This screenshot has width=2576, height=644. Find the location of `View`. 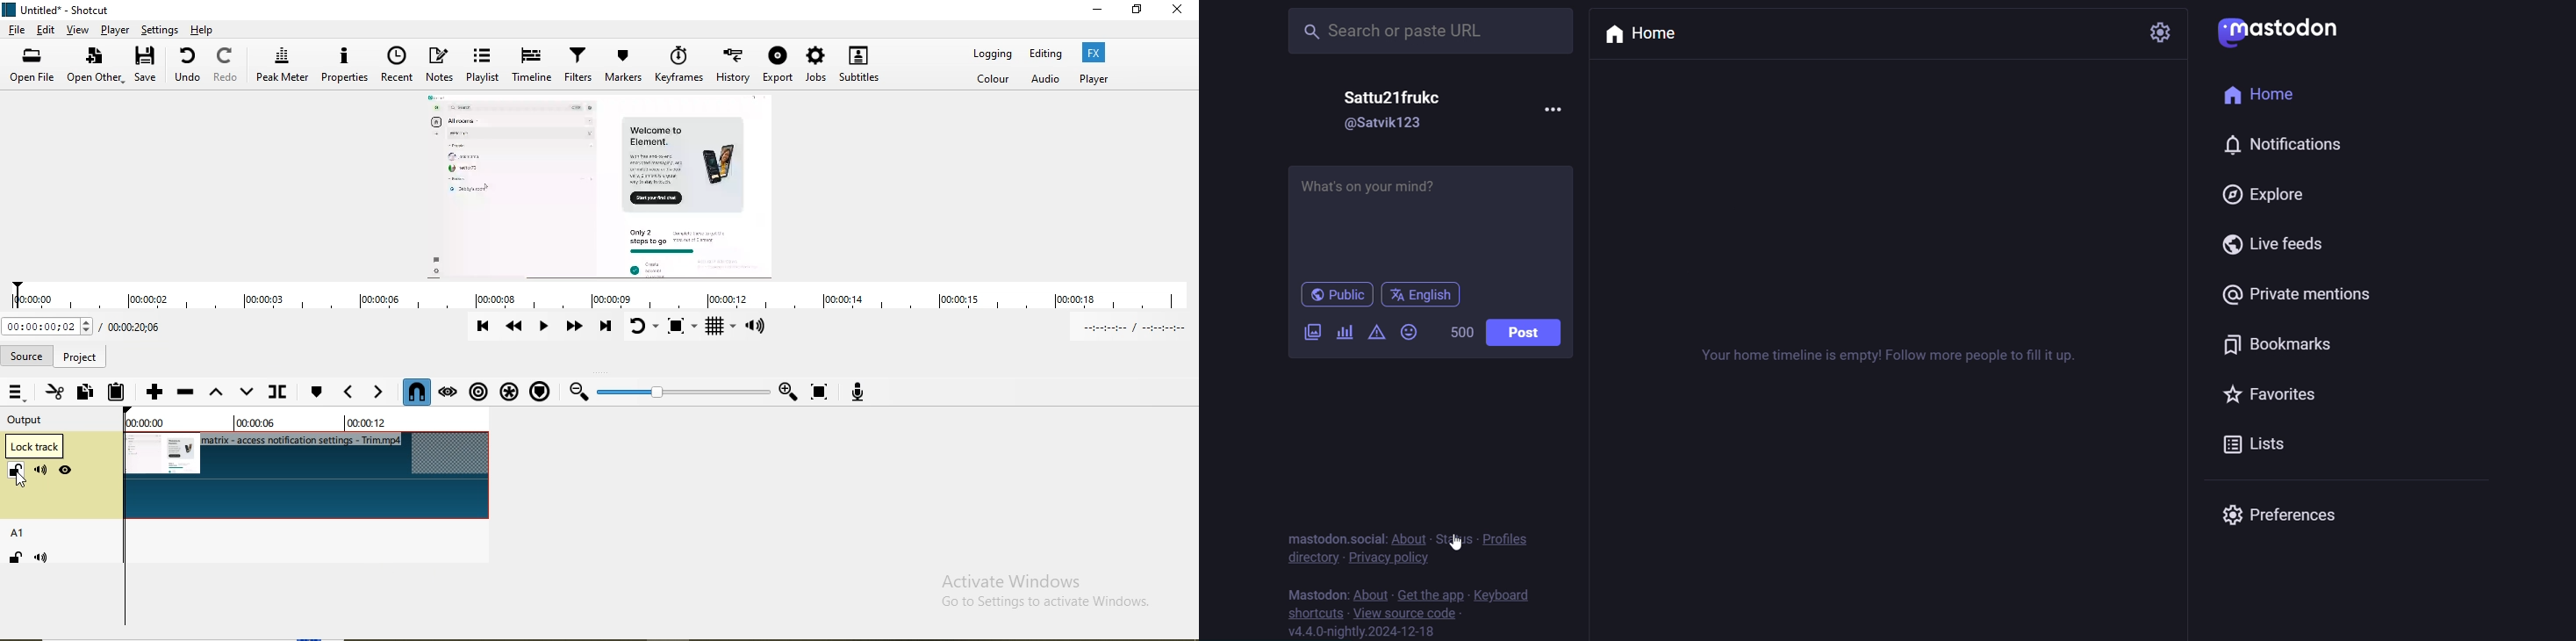

View is located at coordinates (78, 31).